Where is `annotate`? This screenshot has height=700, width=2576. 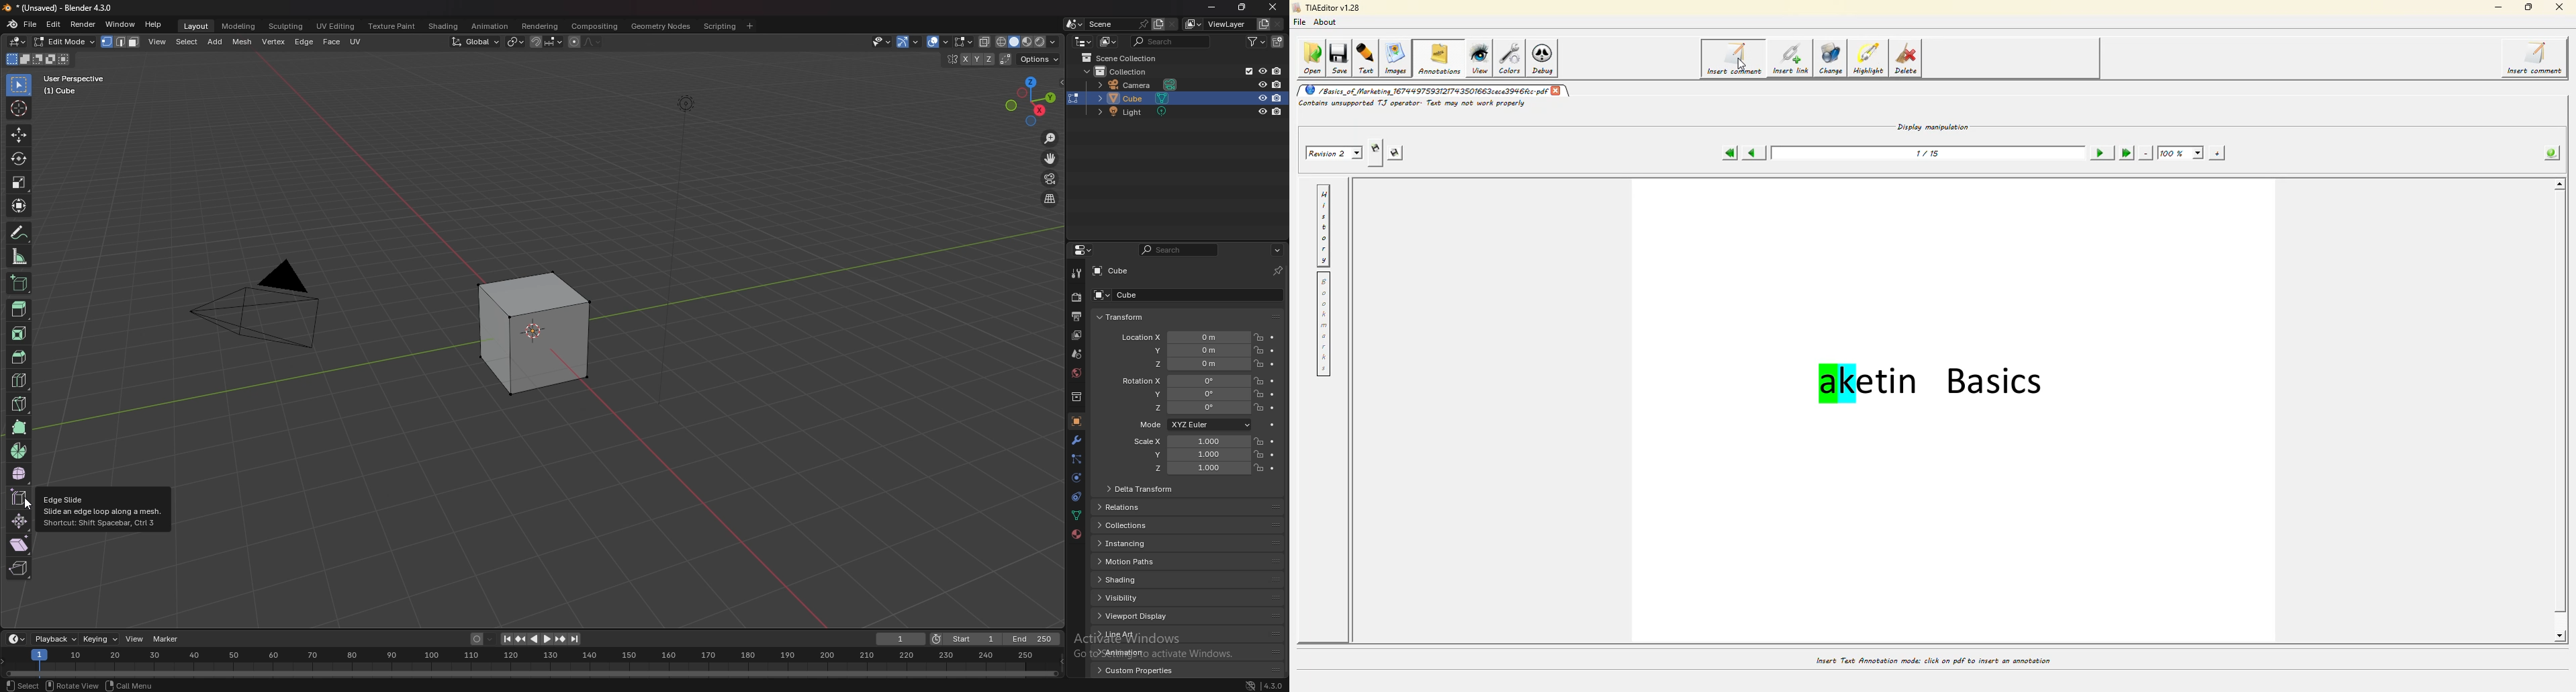 annotate is located at coordinates (19, 232).